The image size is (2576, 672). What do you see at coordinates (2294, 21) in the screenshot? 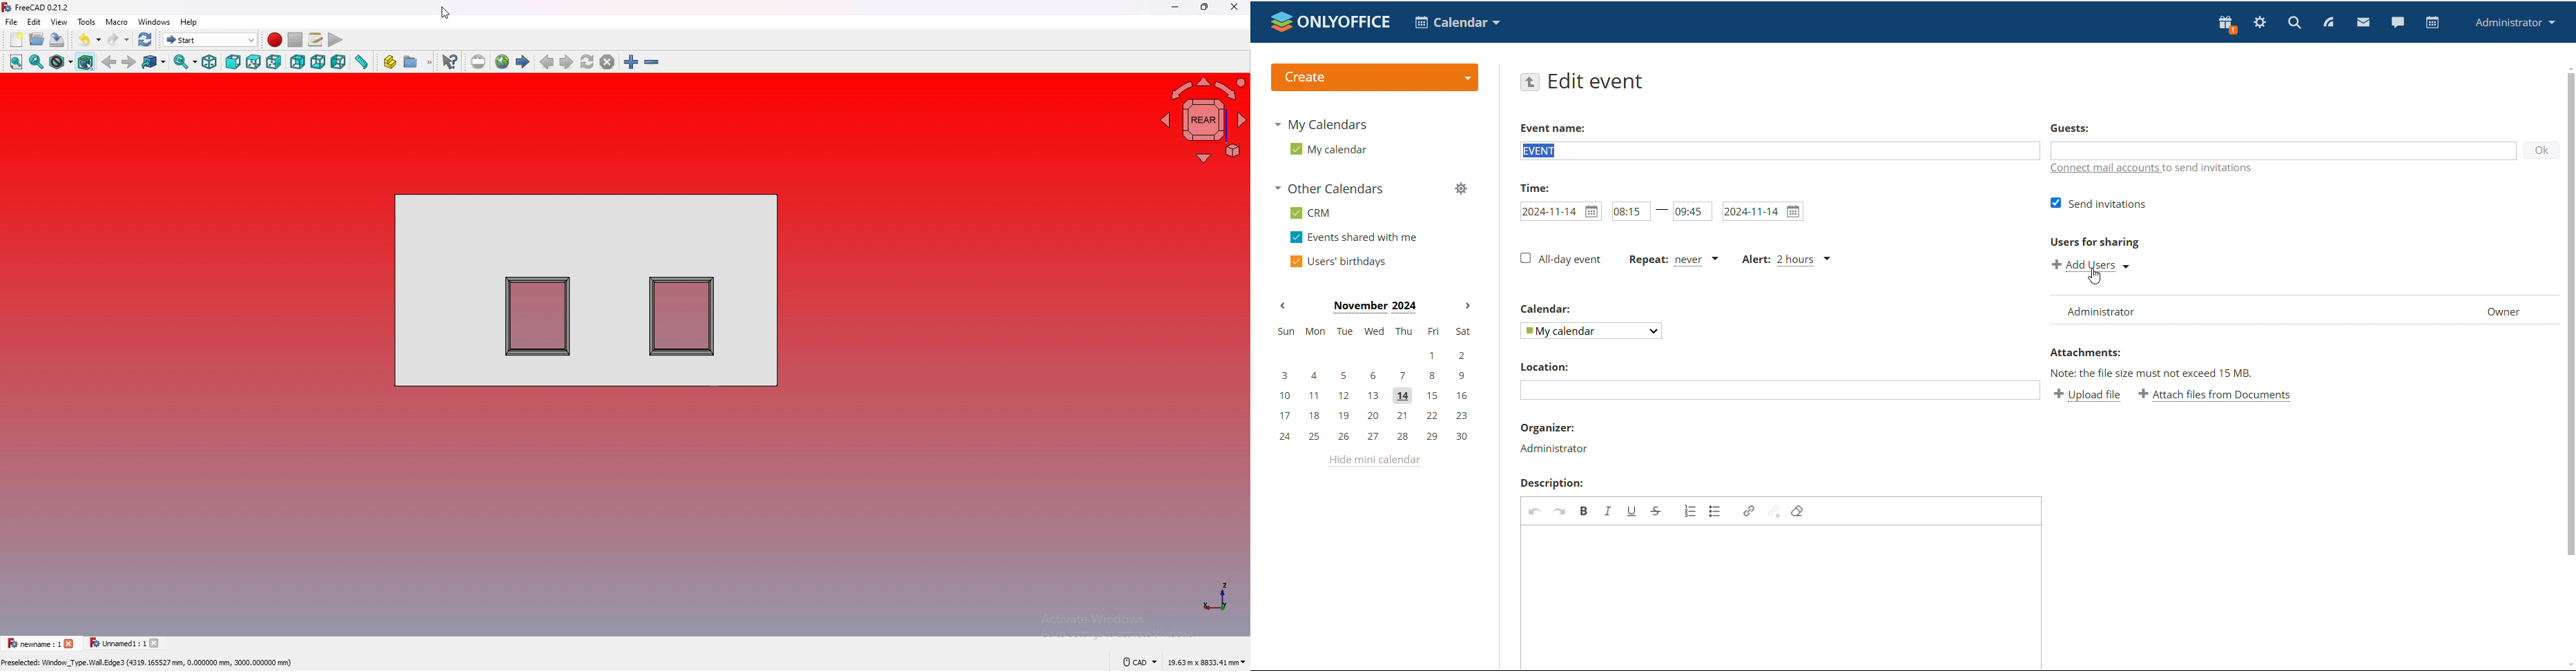
I see `search` at bounding box center [2294, 21].